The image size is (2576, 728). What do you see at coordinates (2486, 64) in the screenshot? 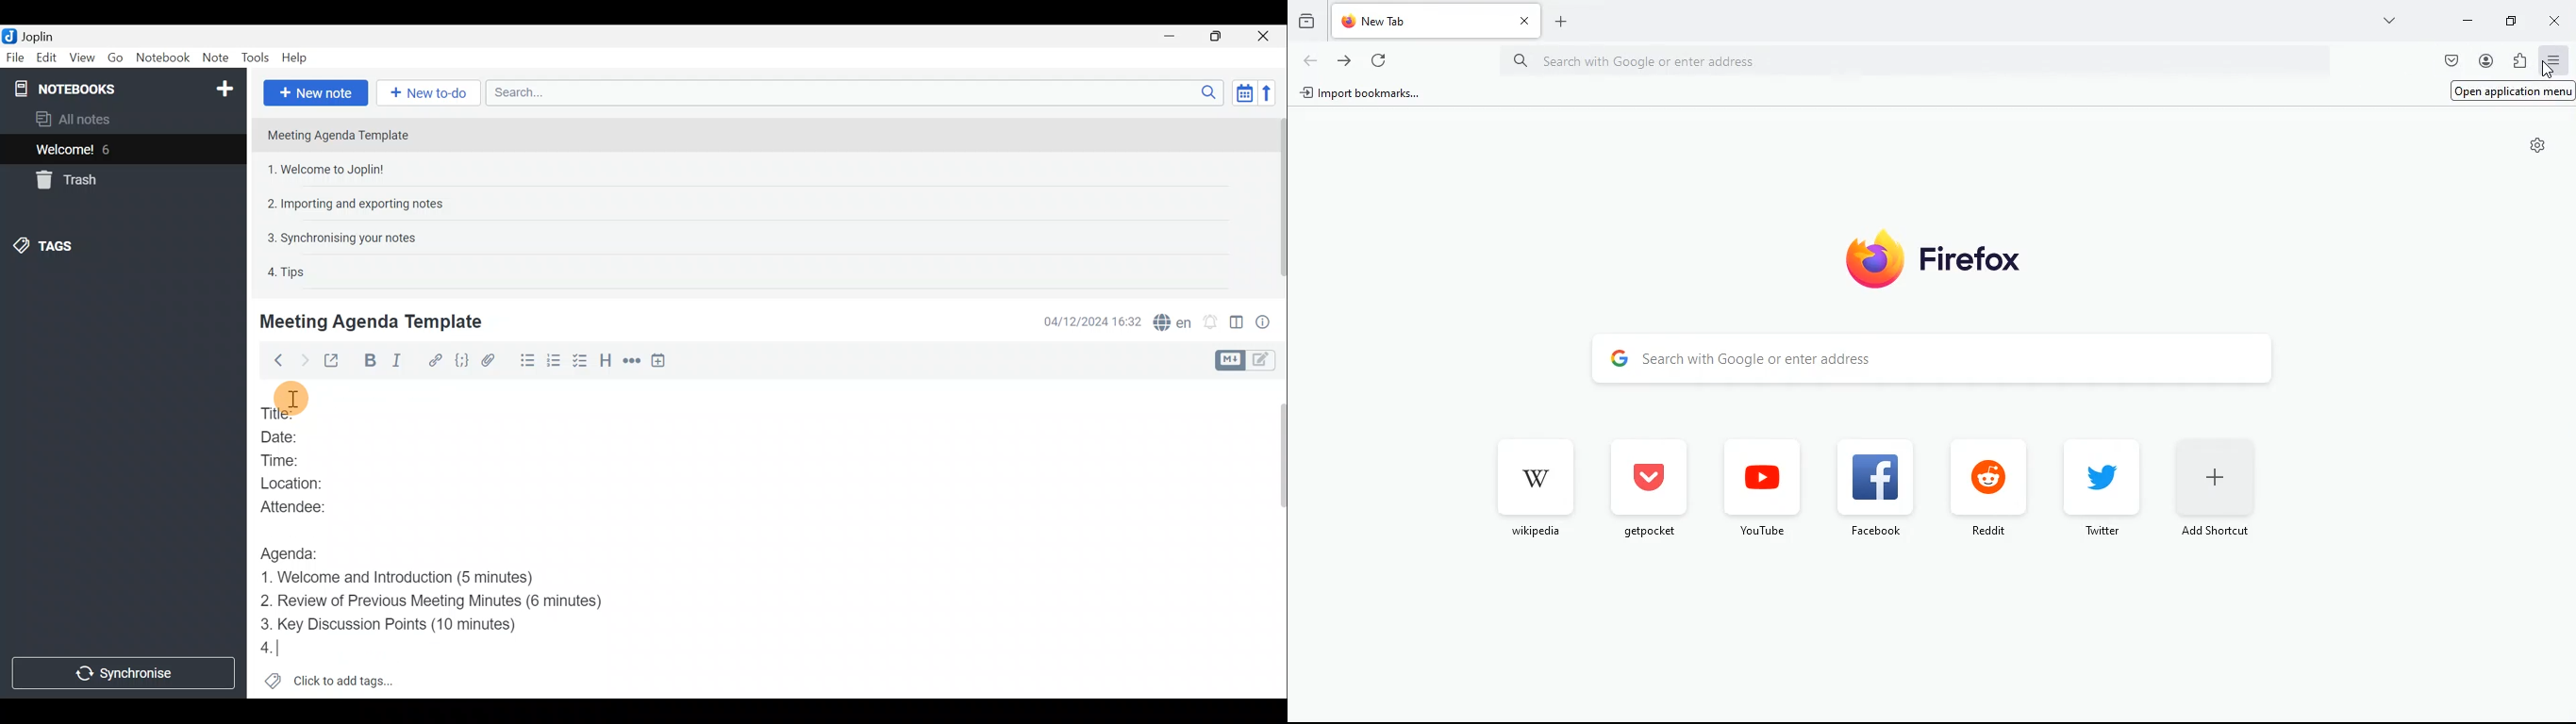
I see `profile` at bounding box center [2486, 64].